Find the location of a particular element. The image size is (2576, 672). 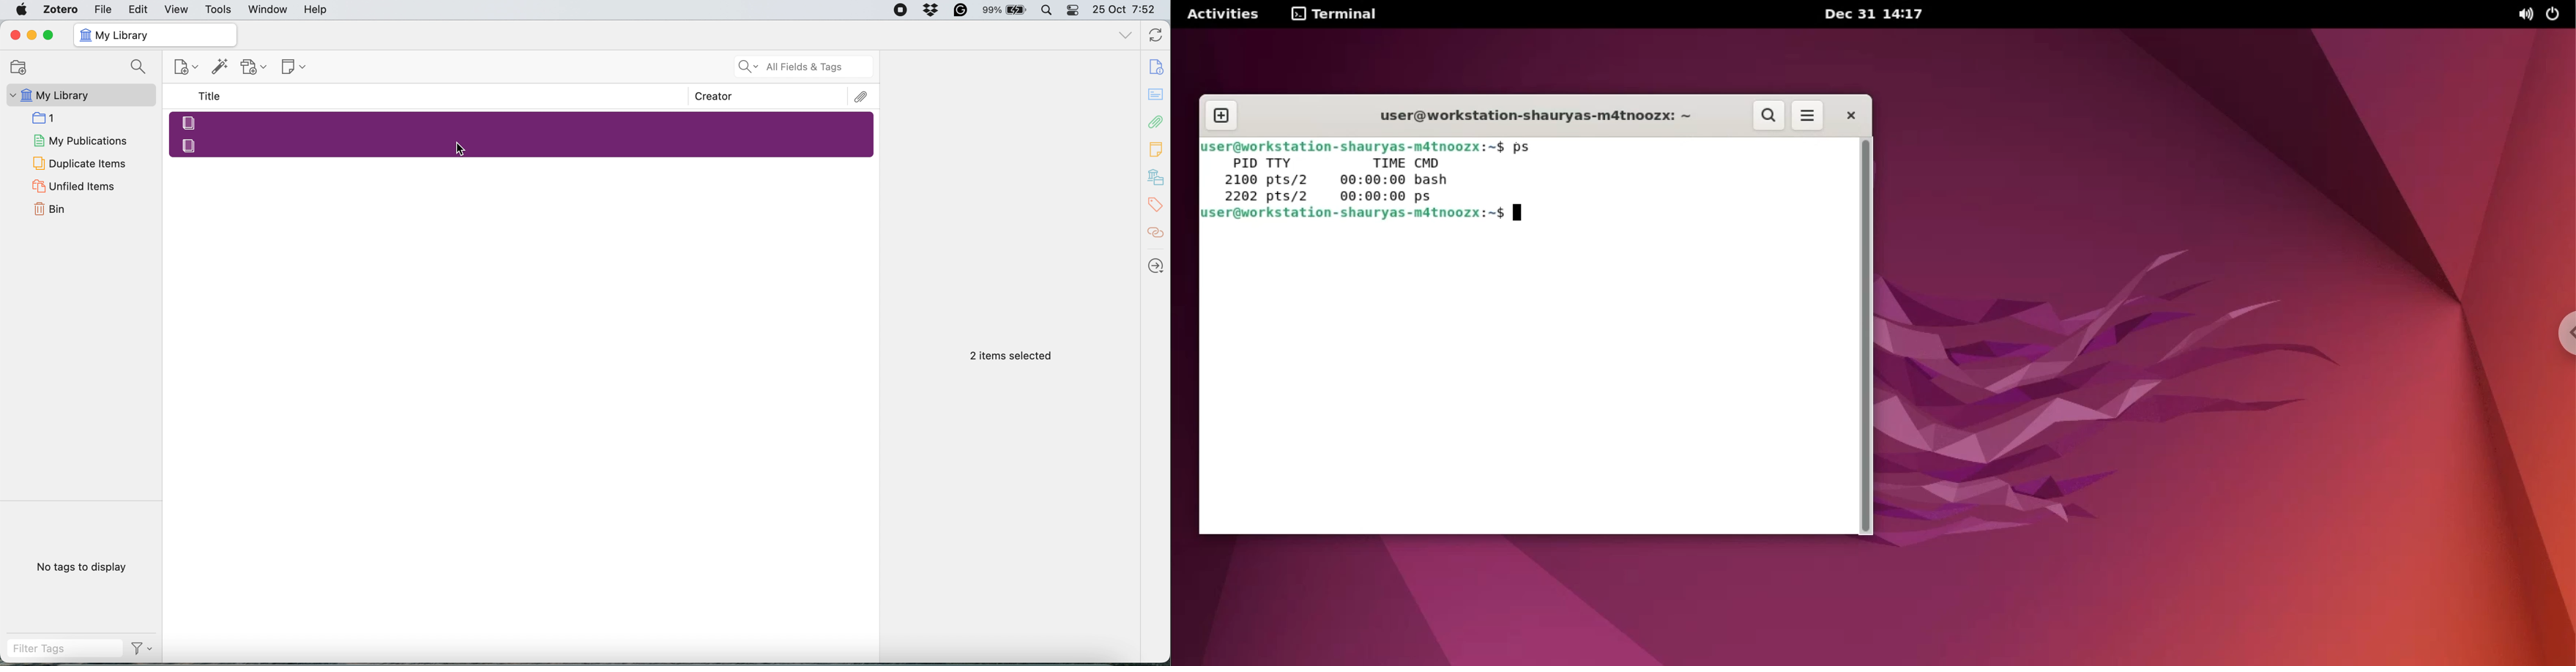

search is located at coordinates (1767, 116).